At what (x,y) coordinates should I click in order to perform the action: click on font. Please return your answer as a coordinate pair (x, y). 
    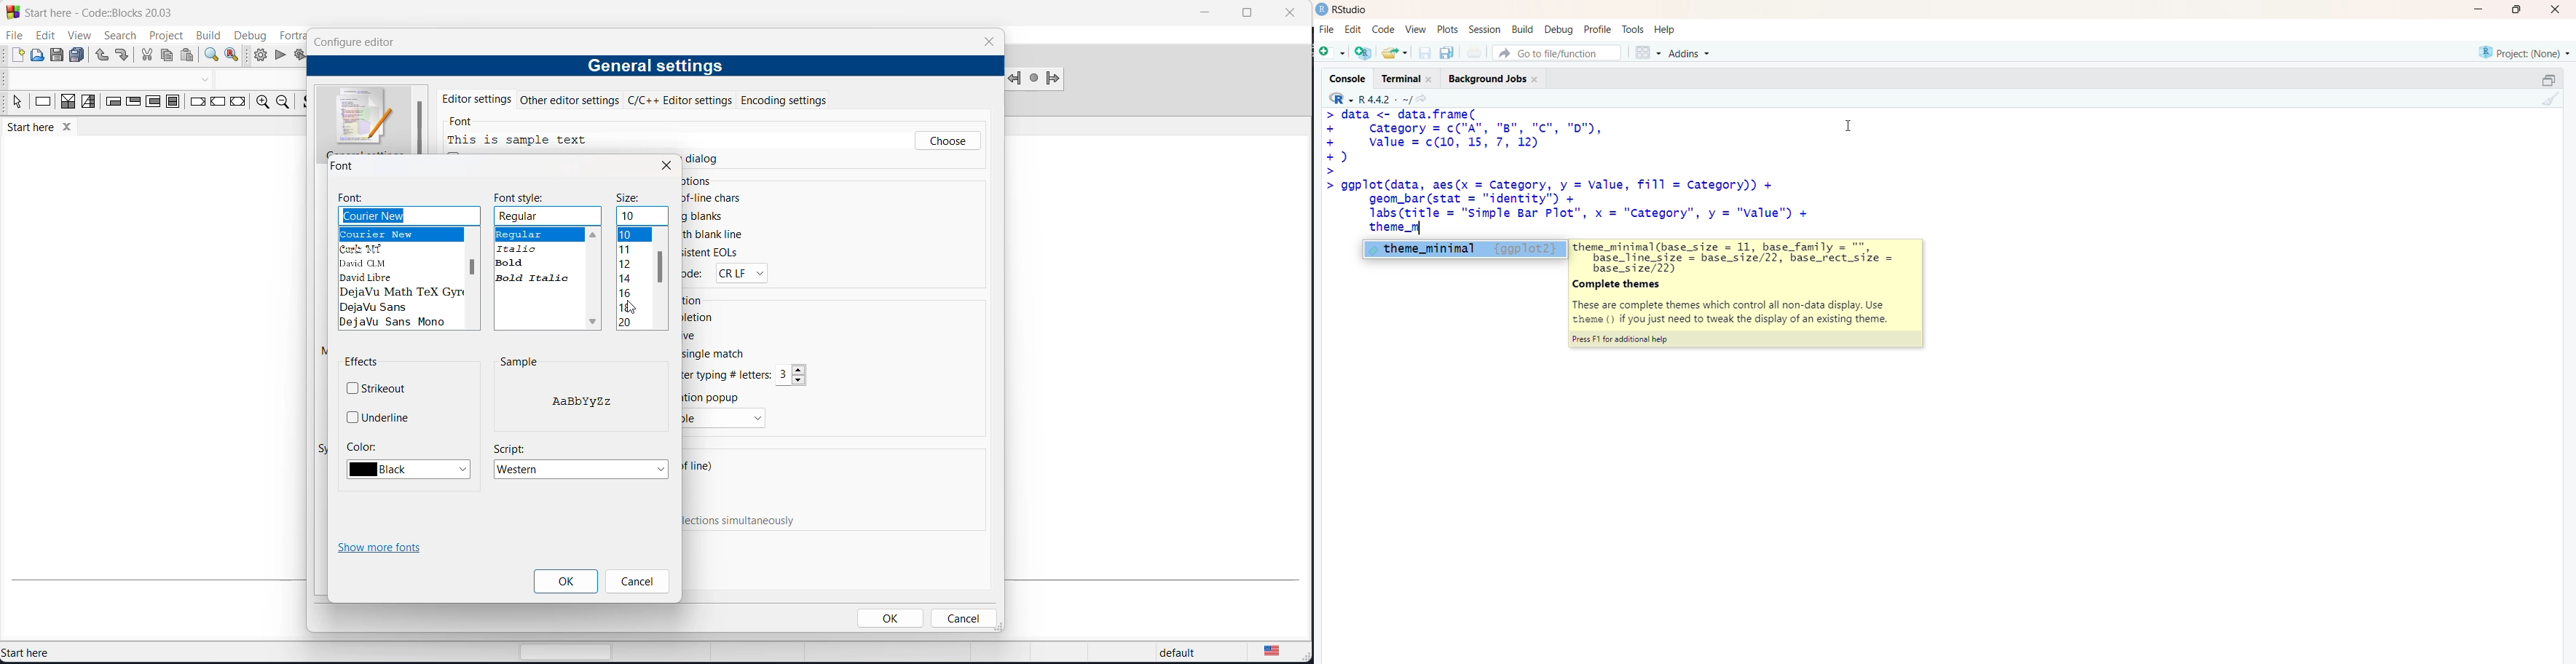
    Looking at the image, I should click on (355, 198).